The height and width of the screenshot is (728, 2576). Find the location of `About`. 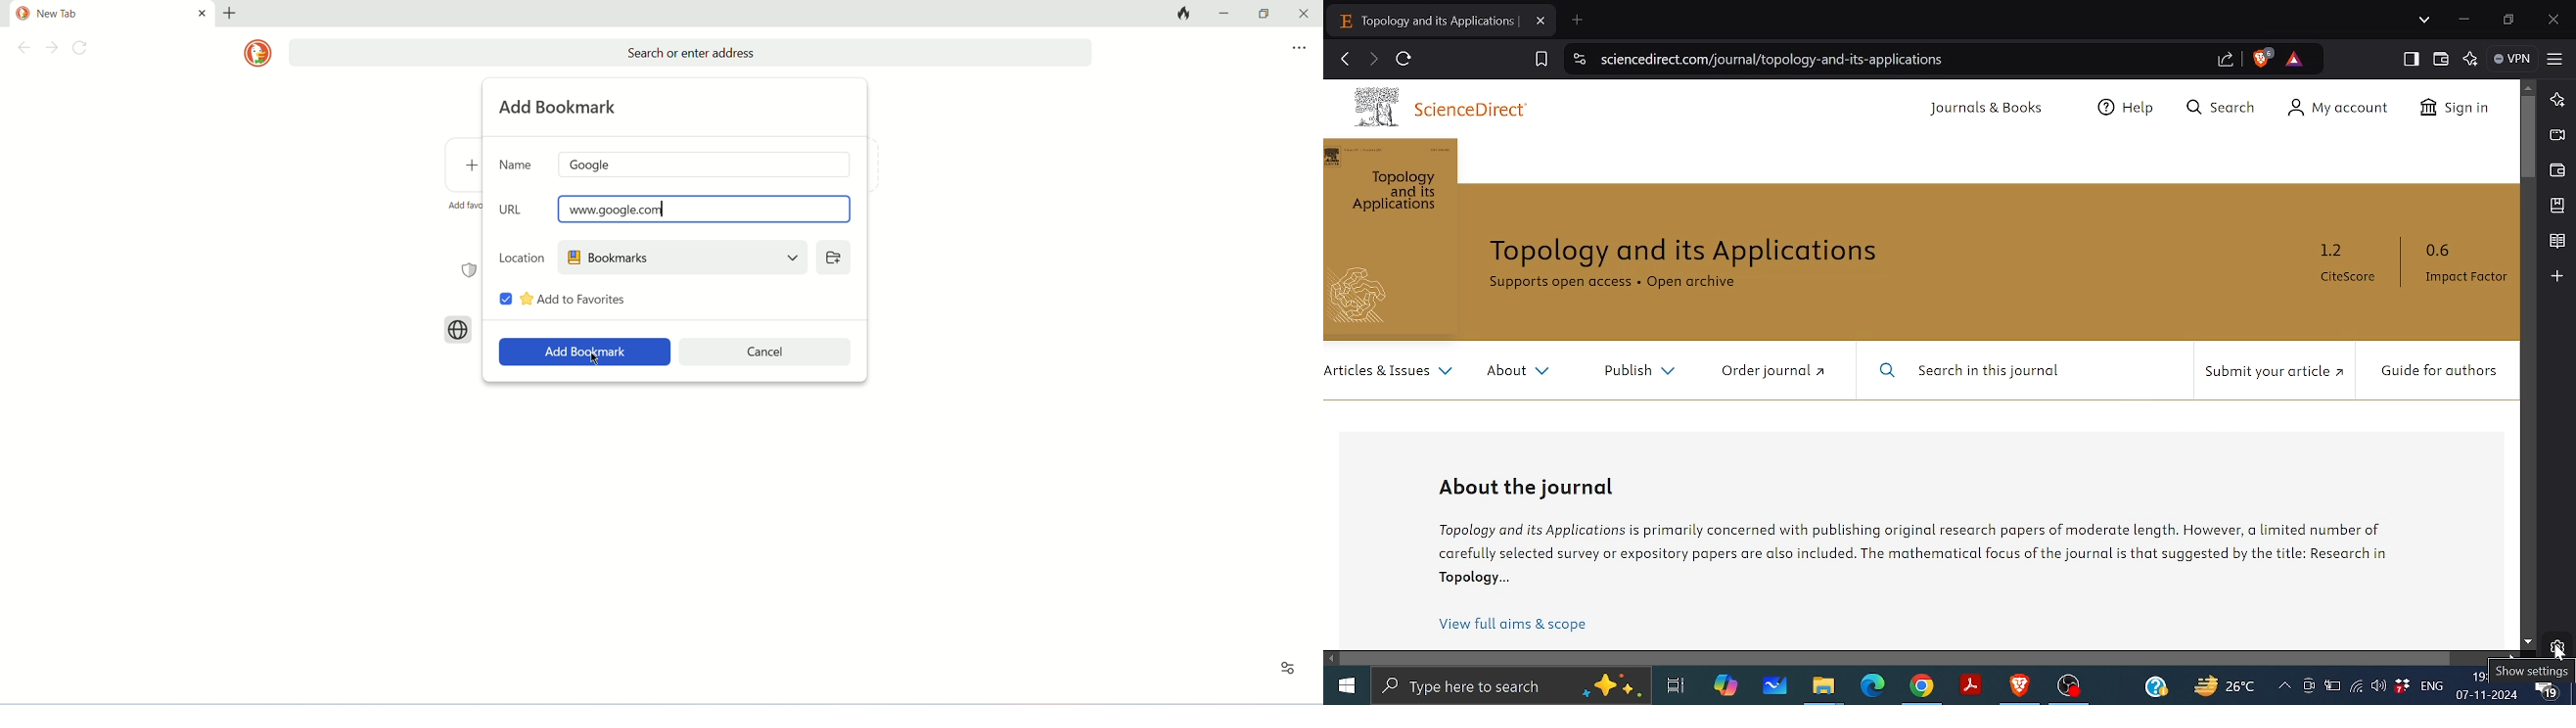

About is located at coordinates (1516, 371).